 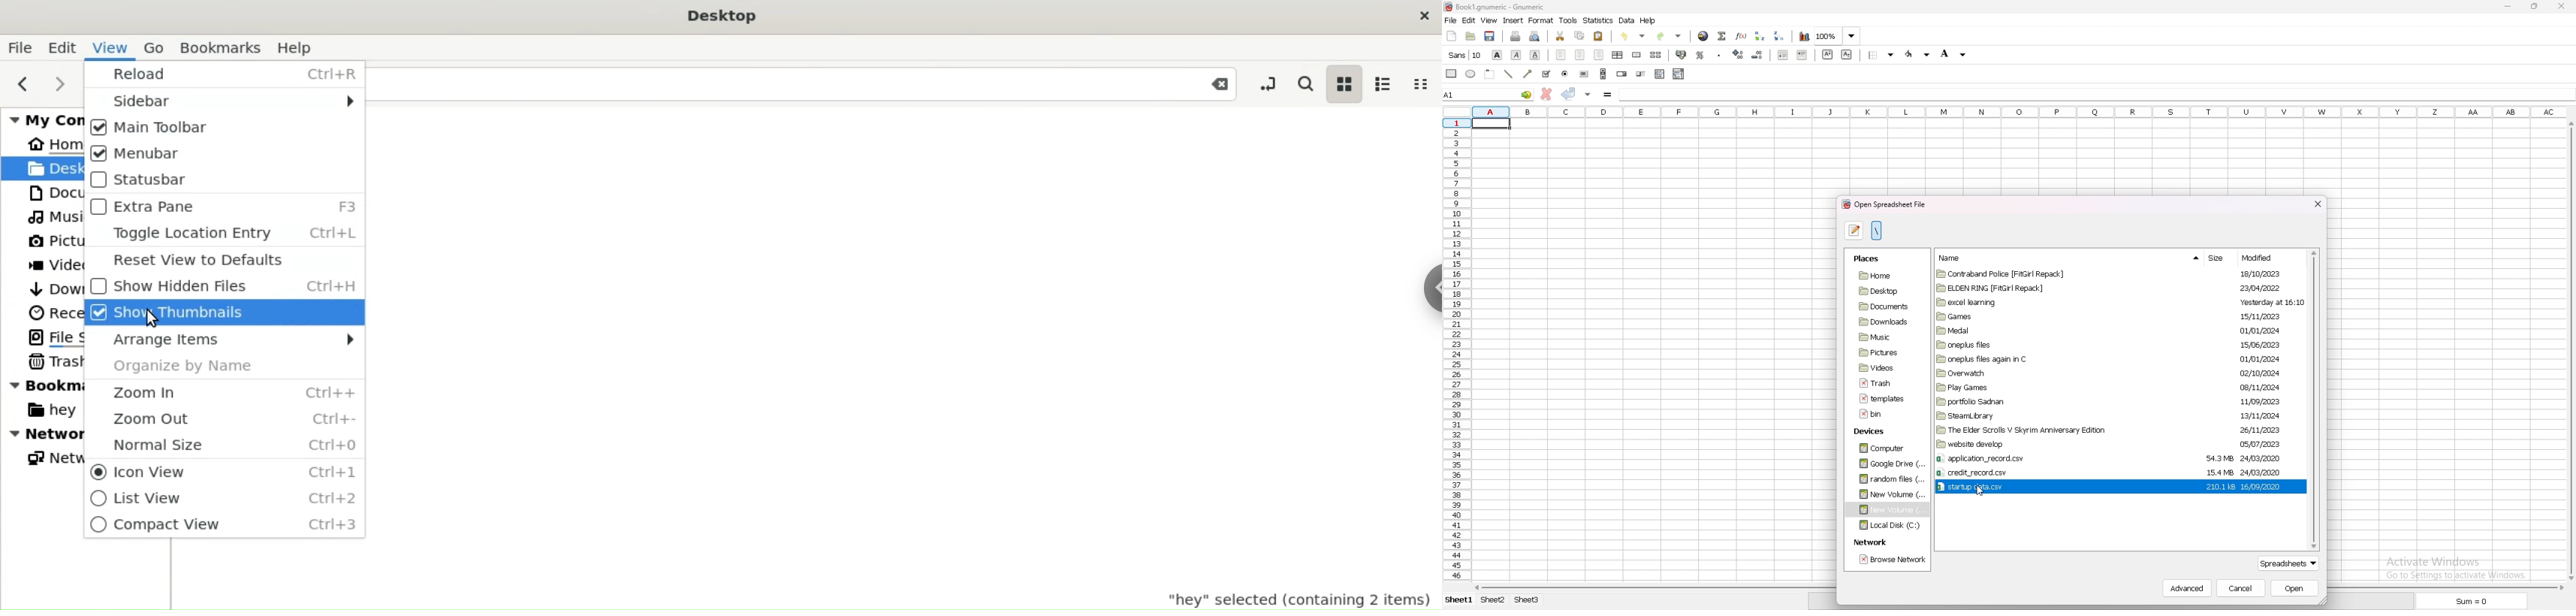 What do you see at coordinates (1537, 37) in the screenshot?
I see `print preview` at bounding box center [1537, 37].